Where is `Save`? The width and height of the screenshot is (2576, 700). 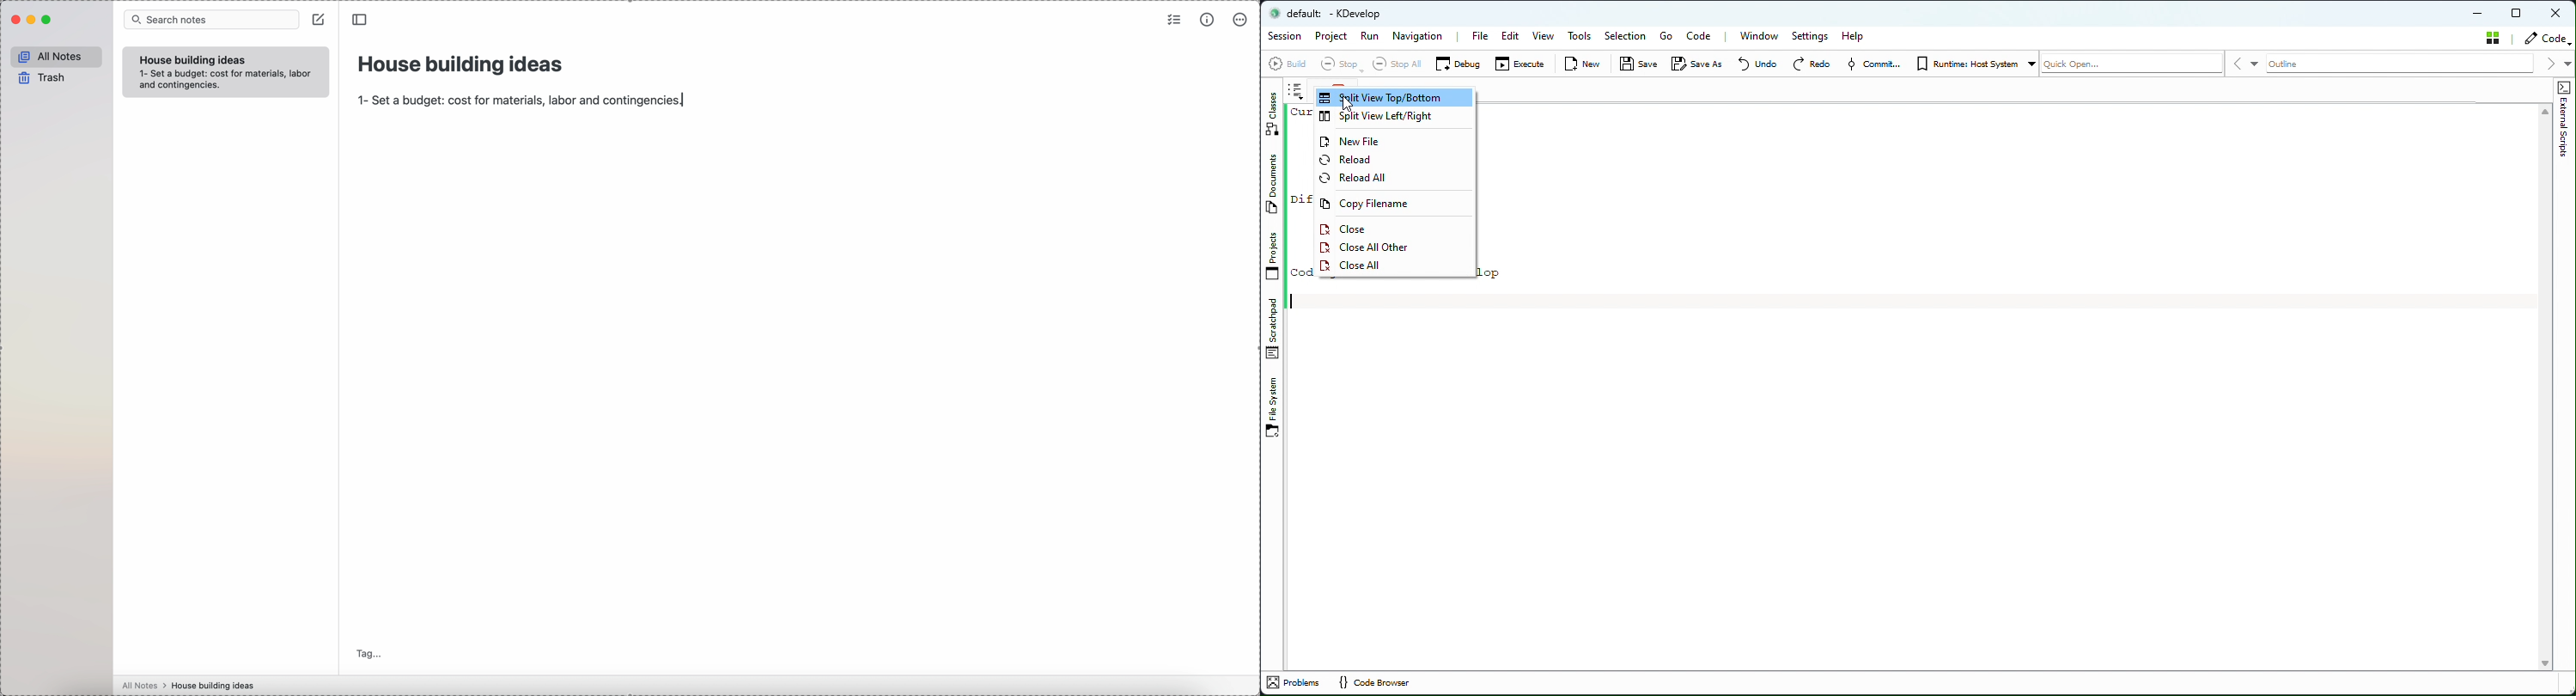 Save is located at coordinates (1636, 64).